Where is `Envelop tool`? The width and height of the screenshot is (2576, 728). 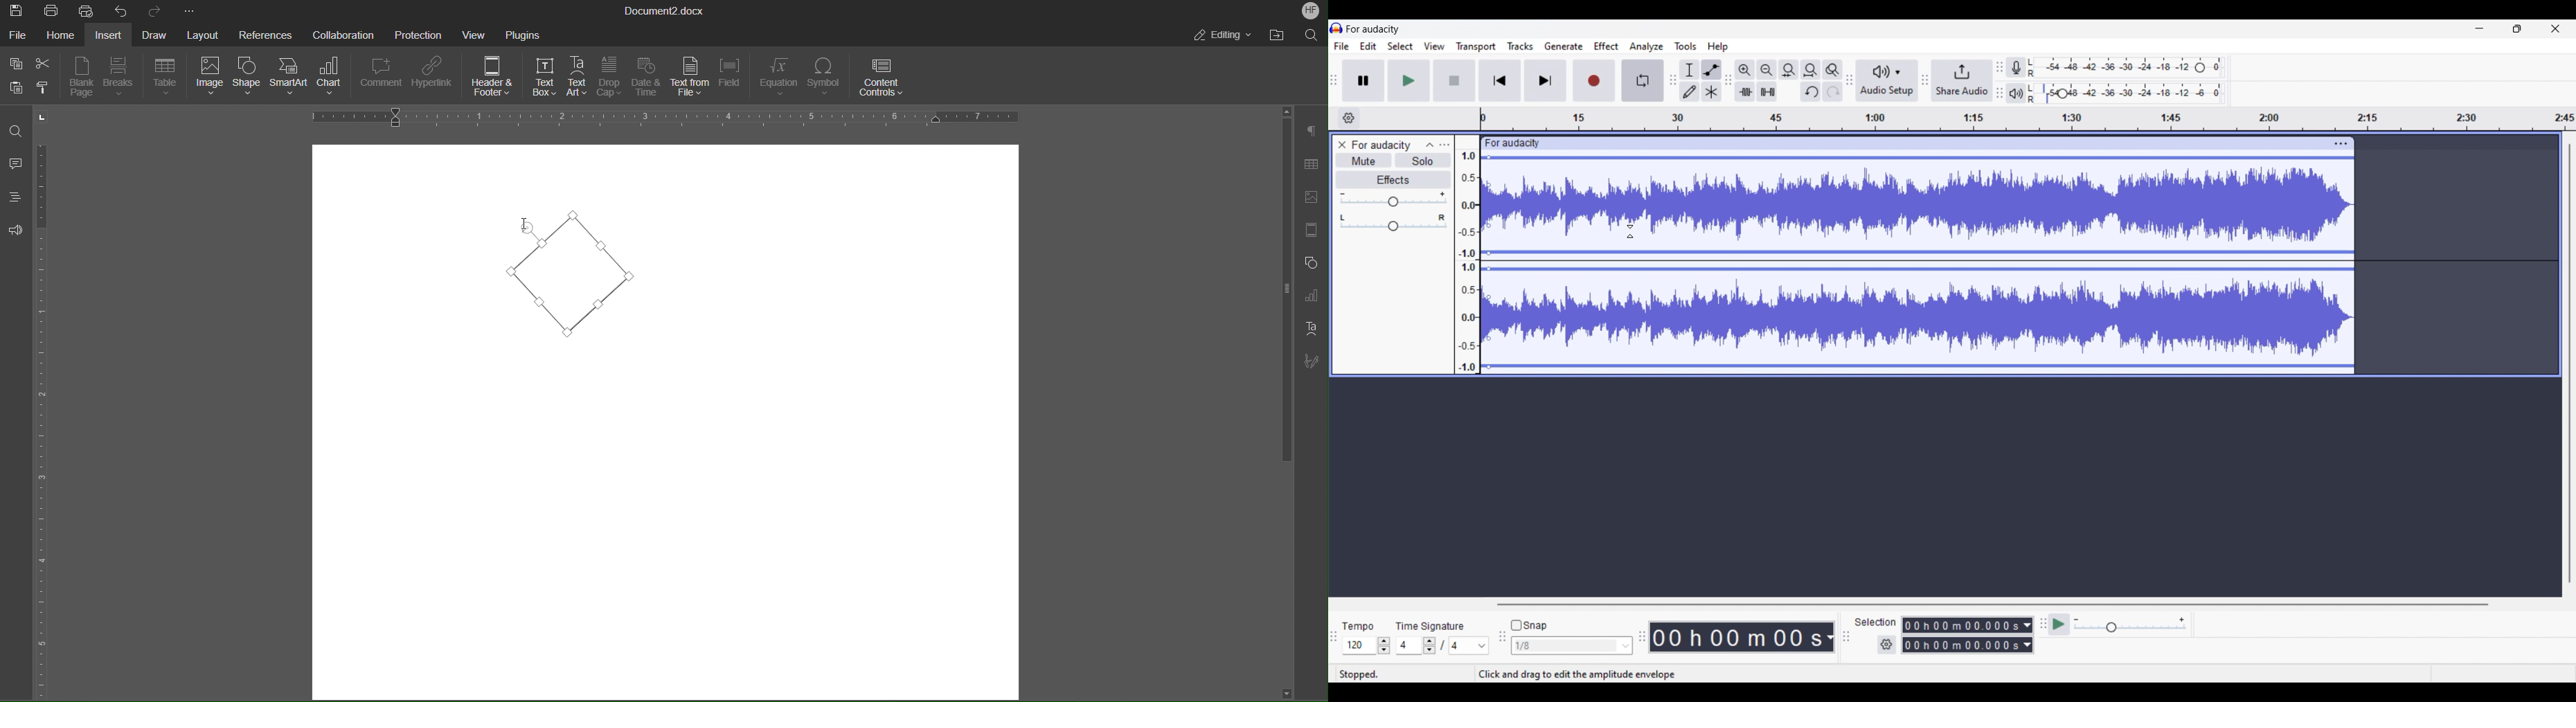 Envelop tool is located at coordinates (1712, 70).